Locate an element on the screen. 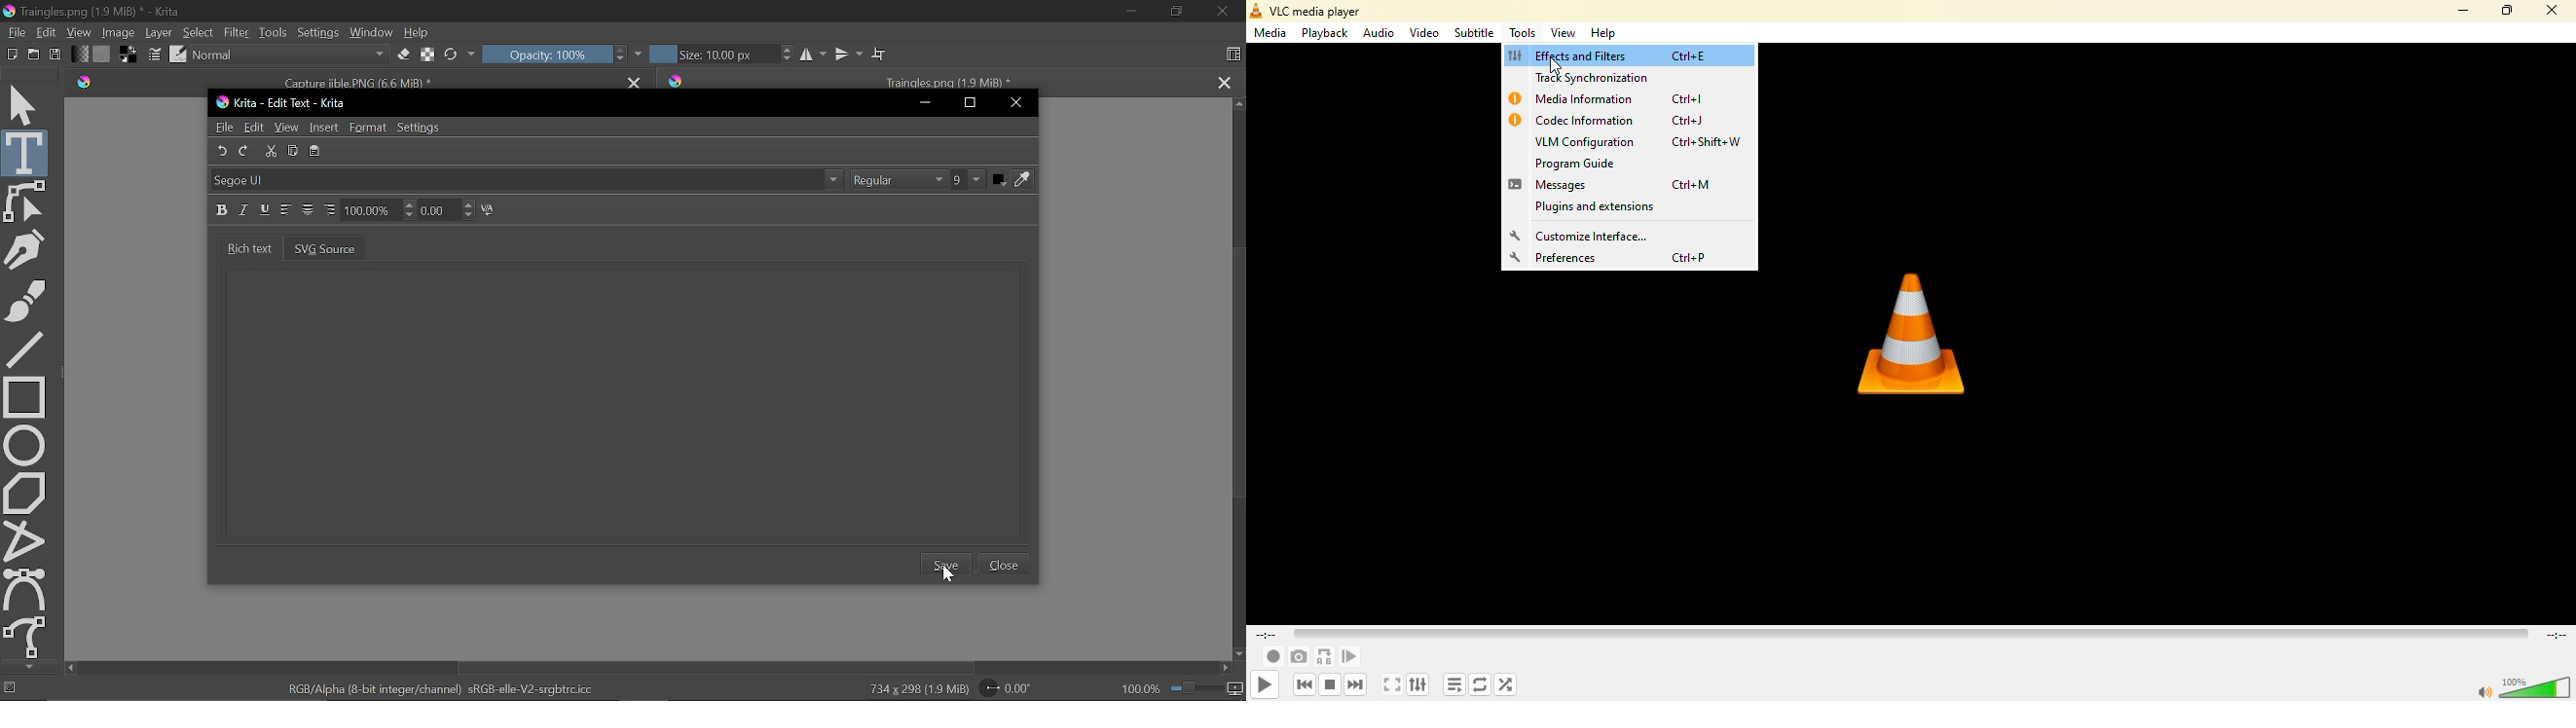 This screenshot has width=2576, height=728. view is located at coordinates (1564, 33).